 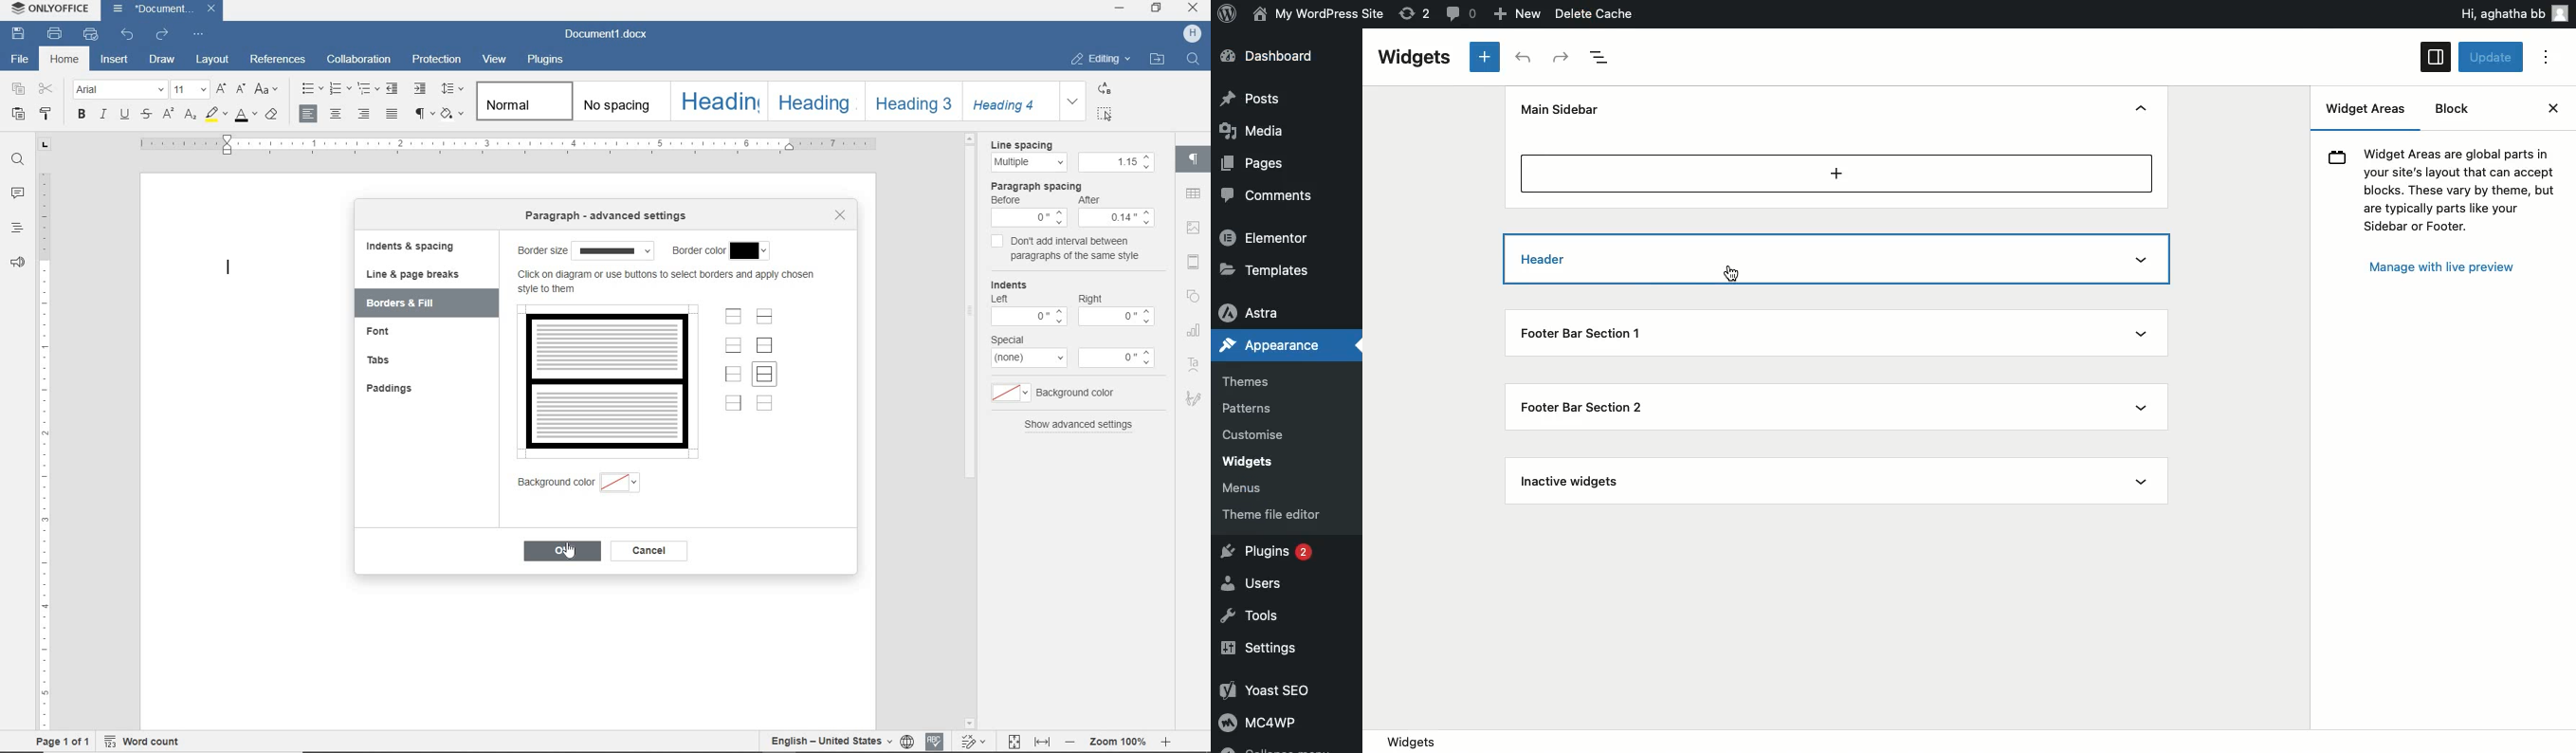 I want to click on select document language, so click(x=907, y=741).